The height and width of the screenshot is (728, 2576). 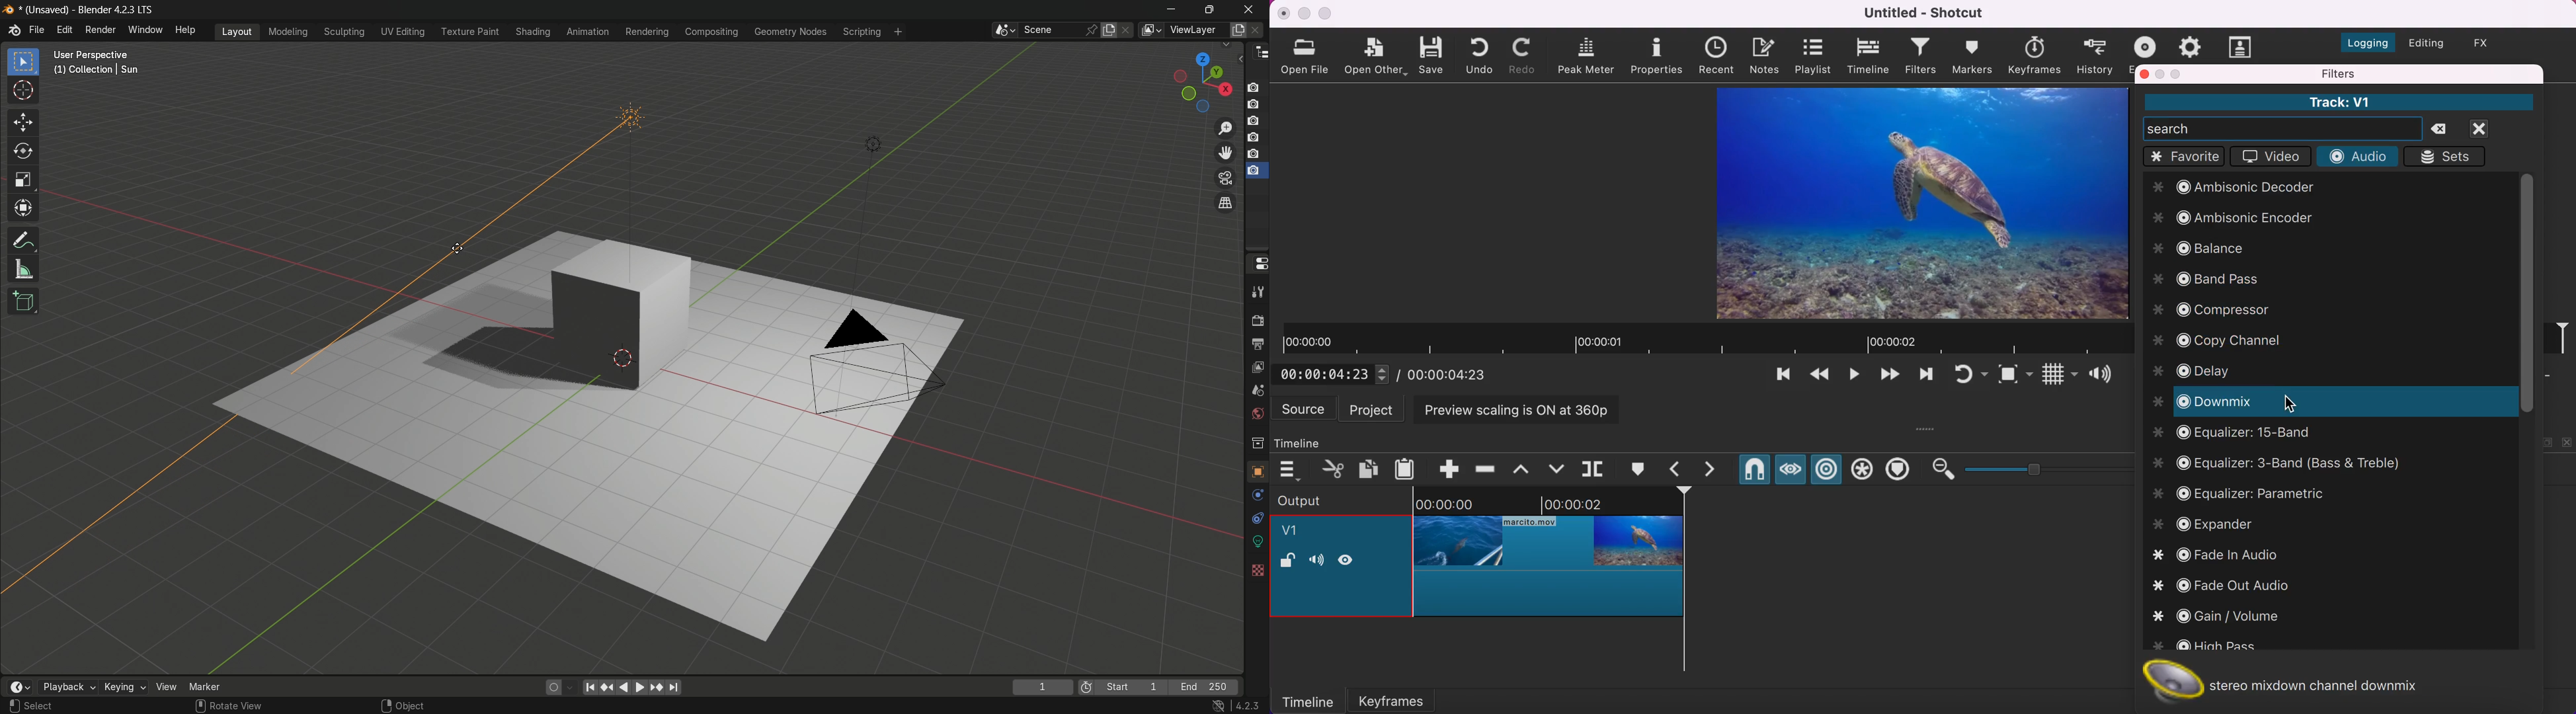 What do you see at coordinates (2096, 55) in the screenshot?
I see `history` at bounding box center [2096, 55].